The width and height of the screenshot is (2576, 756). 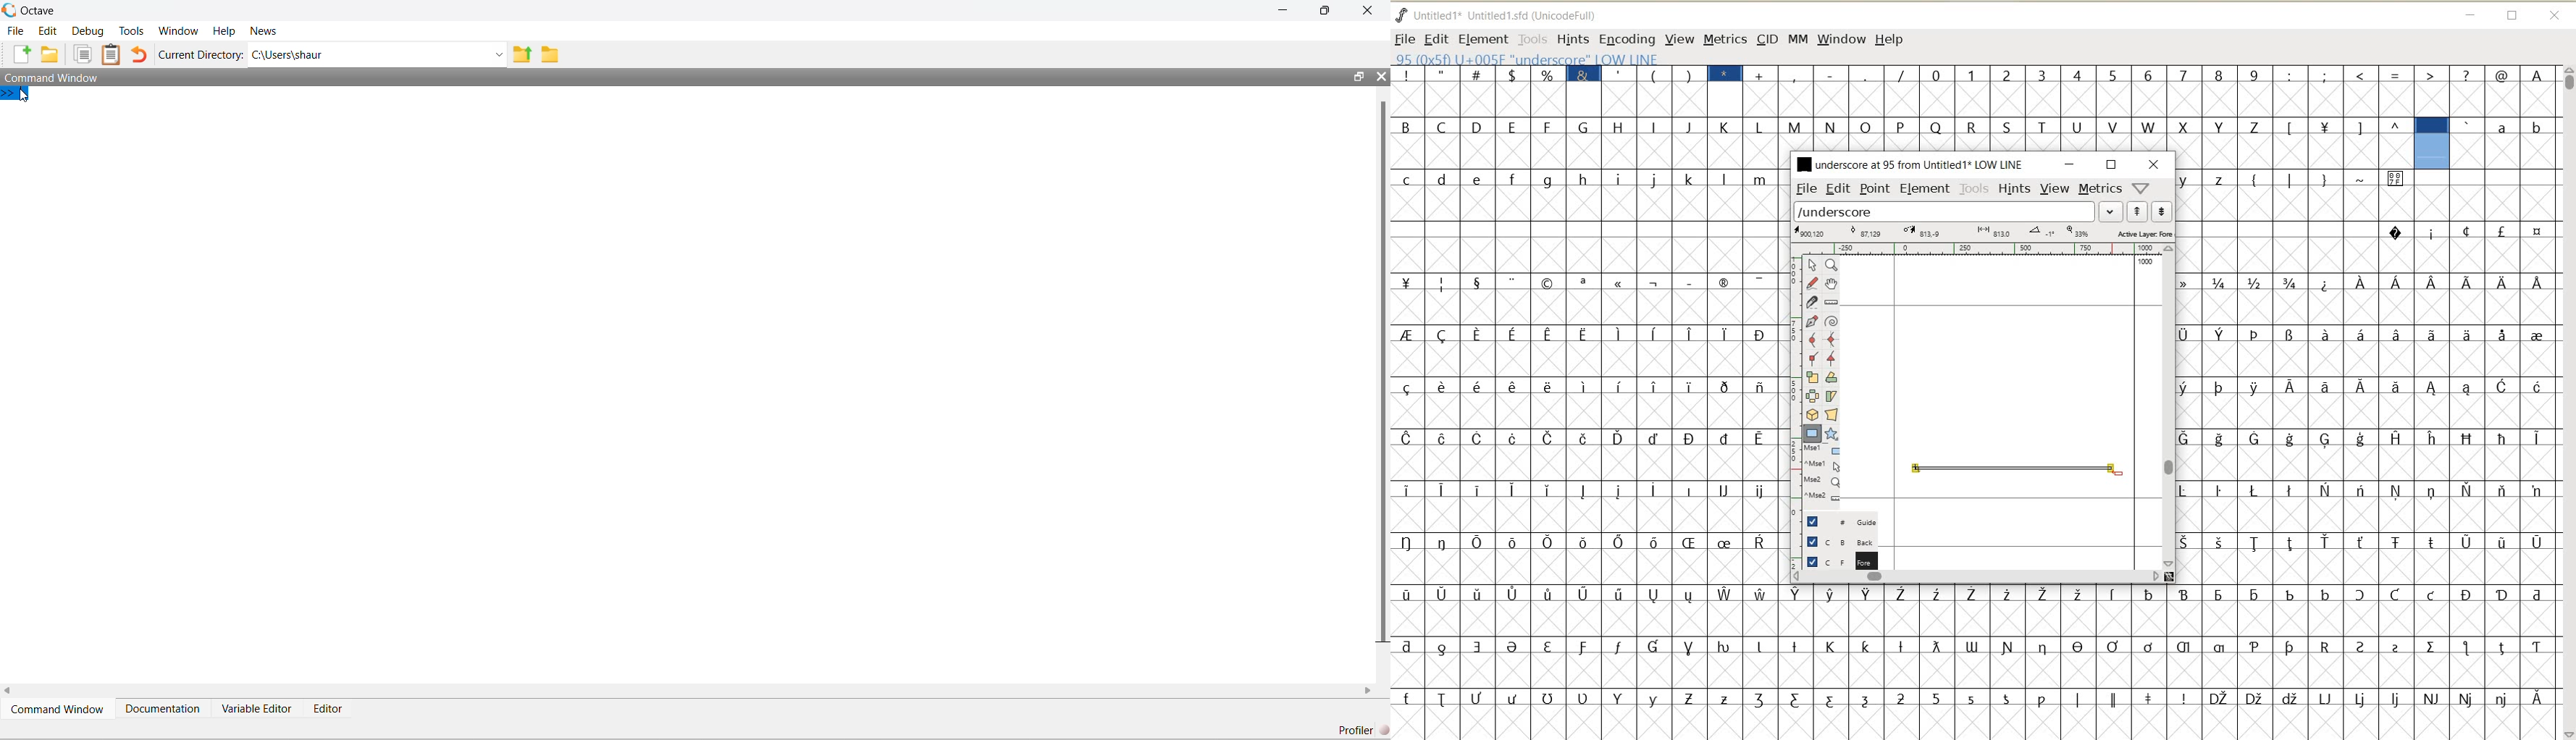 What do you see at coordinates (2294, 418) in the screenshot?
I see `GLYPHY CHARACTERS` at bounding box center [2294, 418].